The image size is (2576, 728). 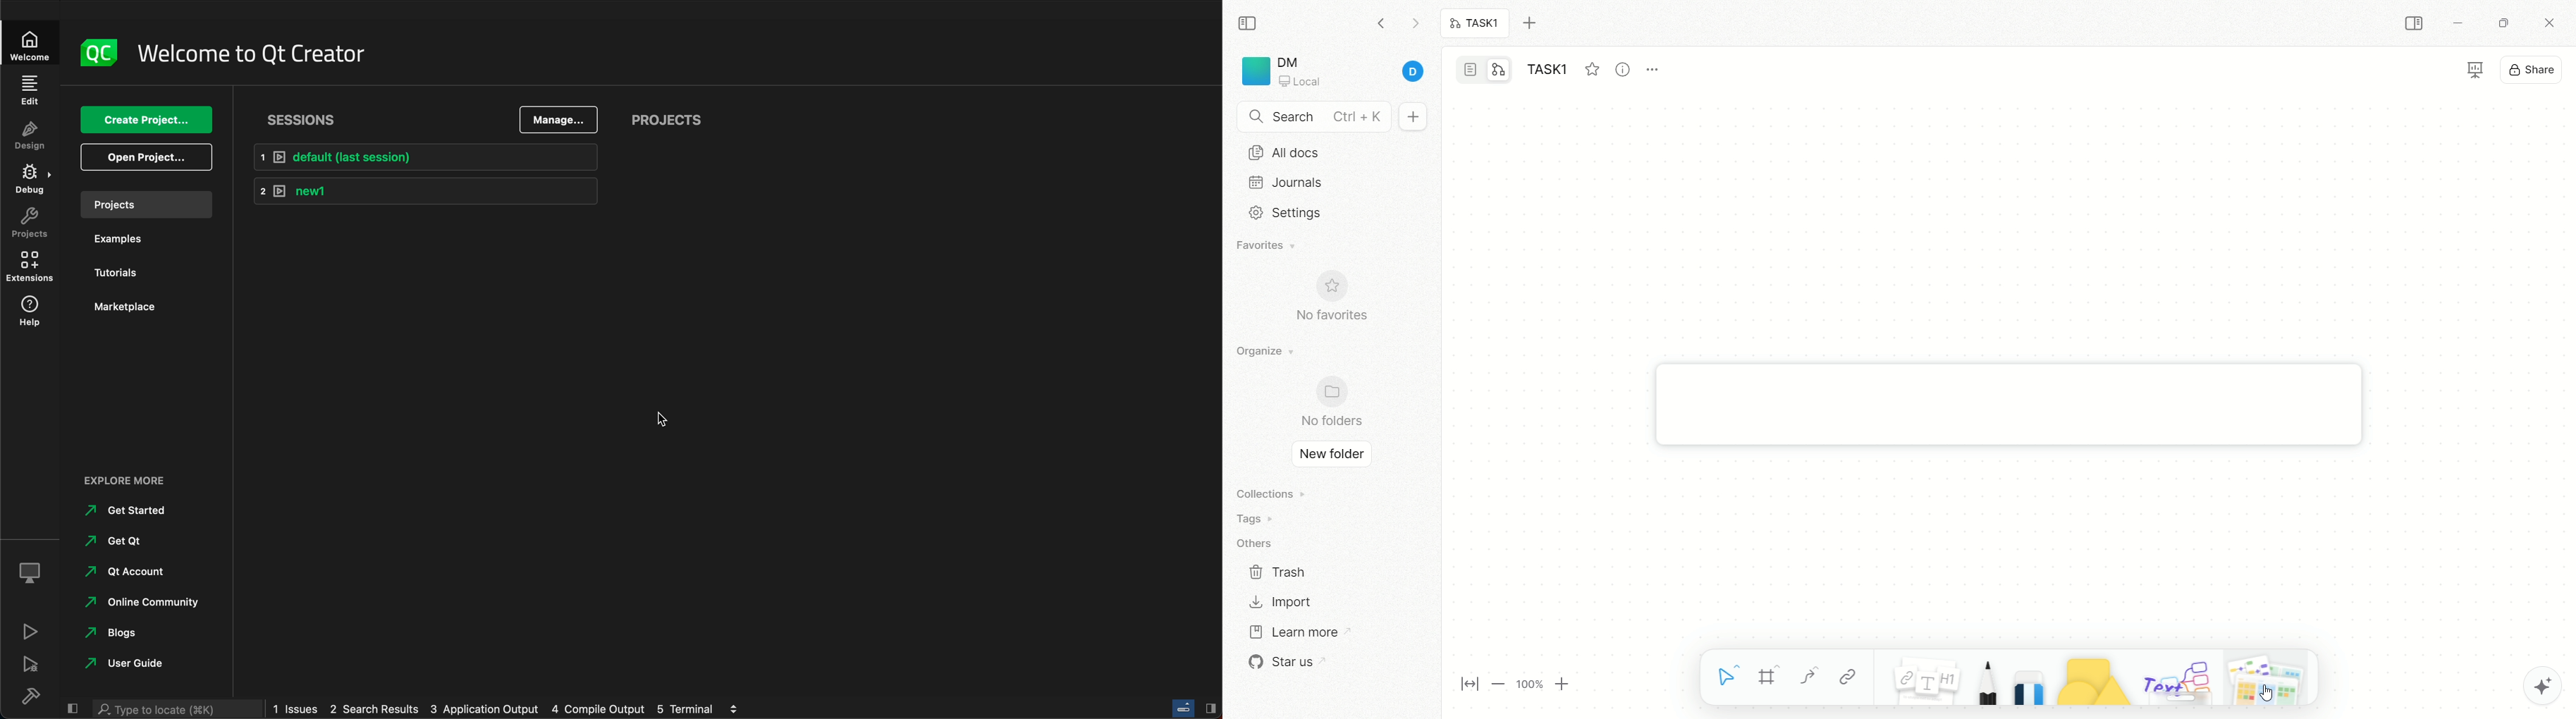 What do you see at coordinates (2463, 71) in the screenshot?
I see `view` at bounding box center [2463, 71].